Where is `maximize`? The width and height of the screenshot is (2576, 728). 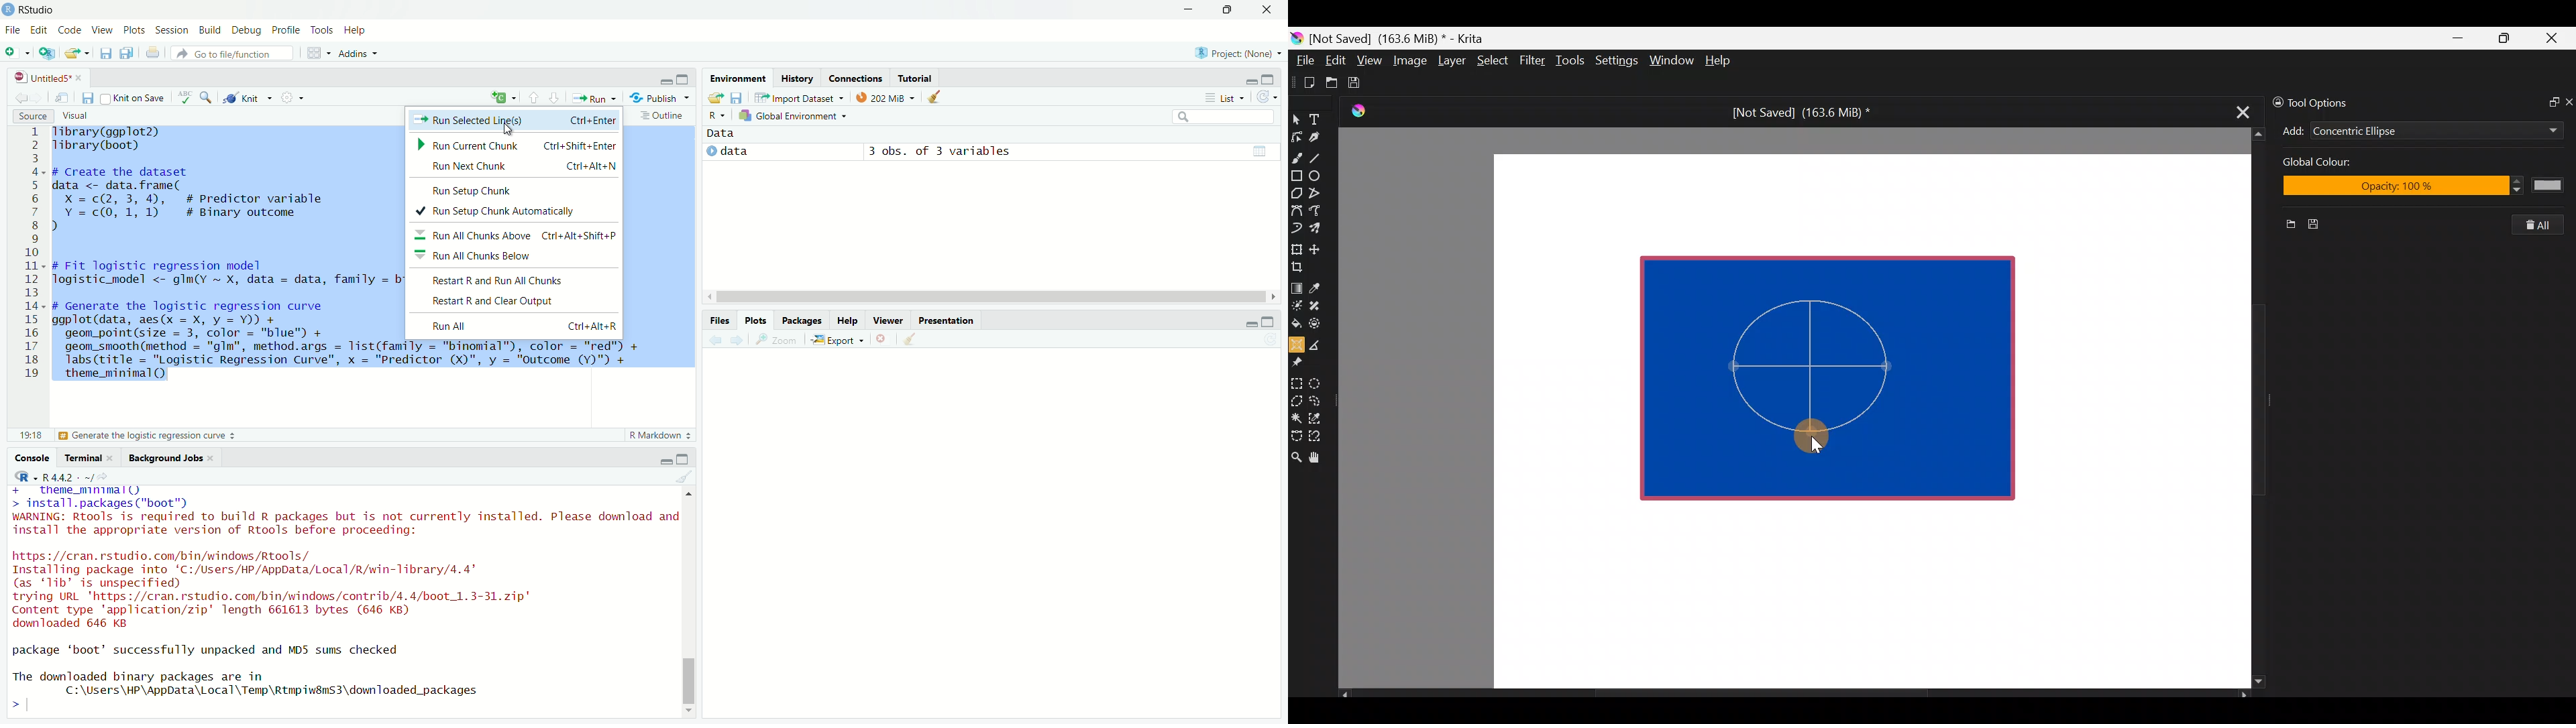
maximize is located at coordinates (682, 459).